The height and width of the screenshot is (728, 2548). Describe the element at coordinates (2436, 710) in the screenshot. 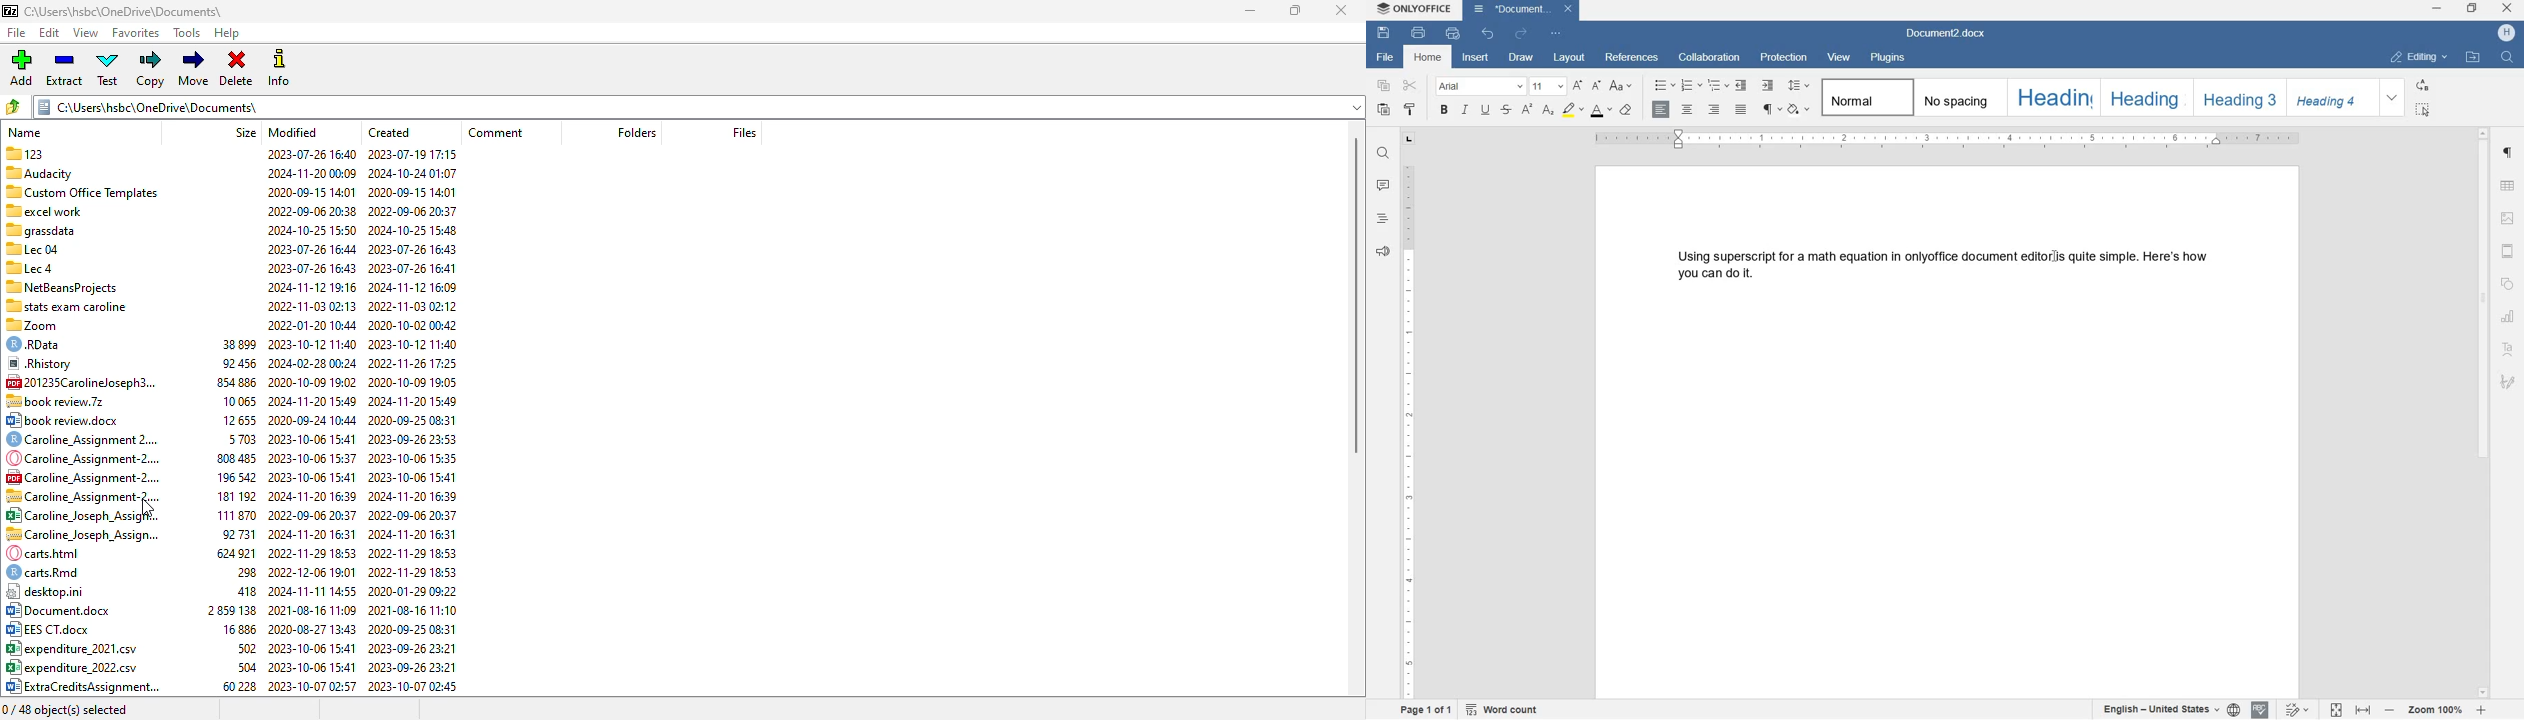

I see `zoom in or zoom out` at that location.